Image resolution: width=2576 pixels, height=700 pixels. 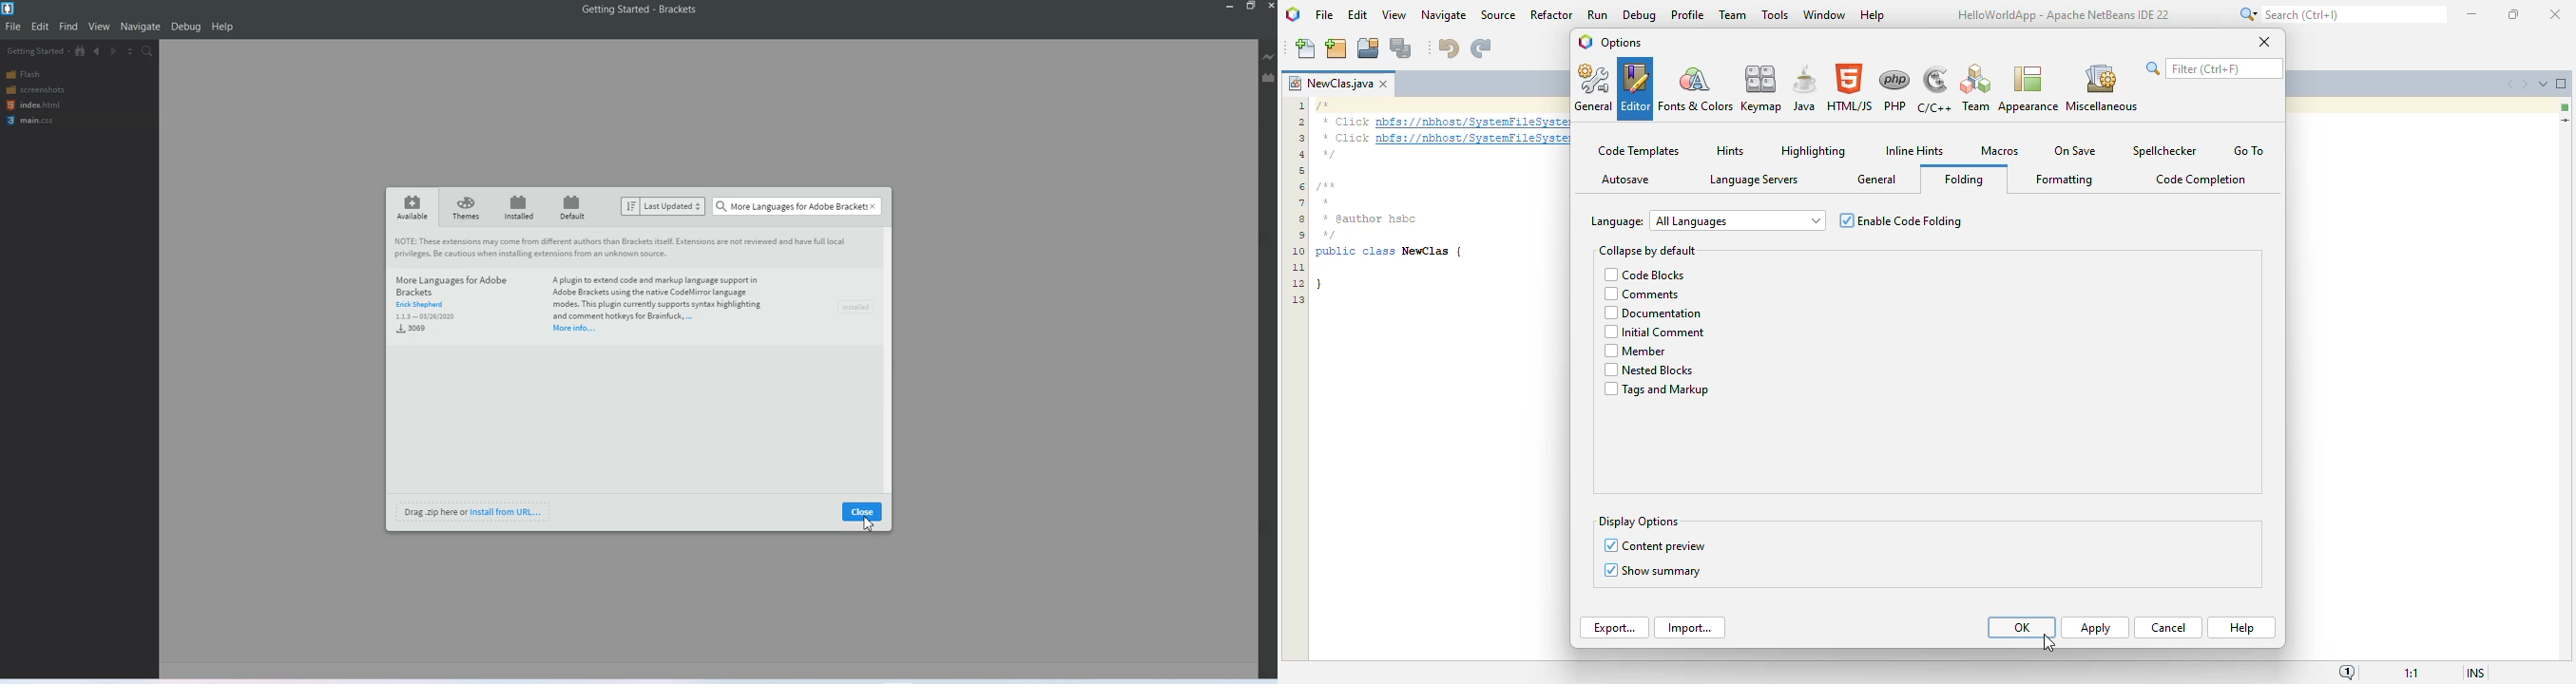 I want to click on A plugin to extend code and markup language support in Adobe Brackets using the native Code language nodes, so click(x=660, y=297).